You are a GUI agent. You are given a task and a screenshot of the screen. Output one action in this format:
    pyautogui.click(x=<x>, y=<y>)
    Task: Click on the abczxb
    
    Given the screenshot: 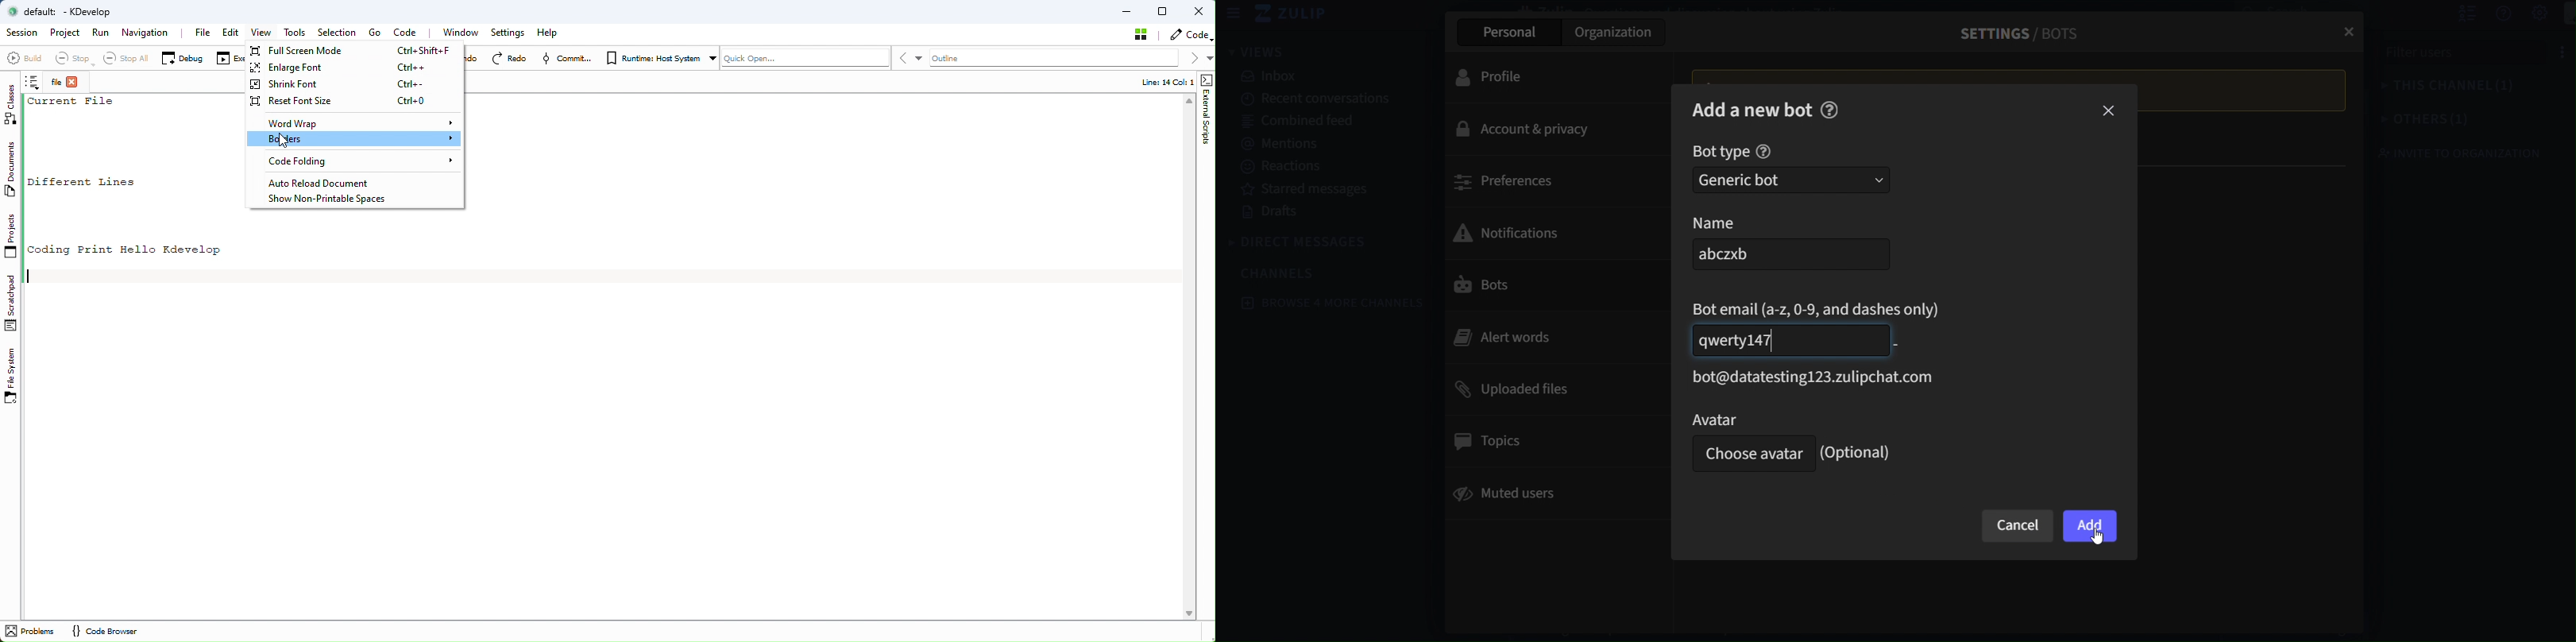 What is the action you would take?
    pyautogui.click(x=1787, y=255)
    